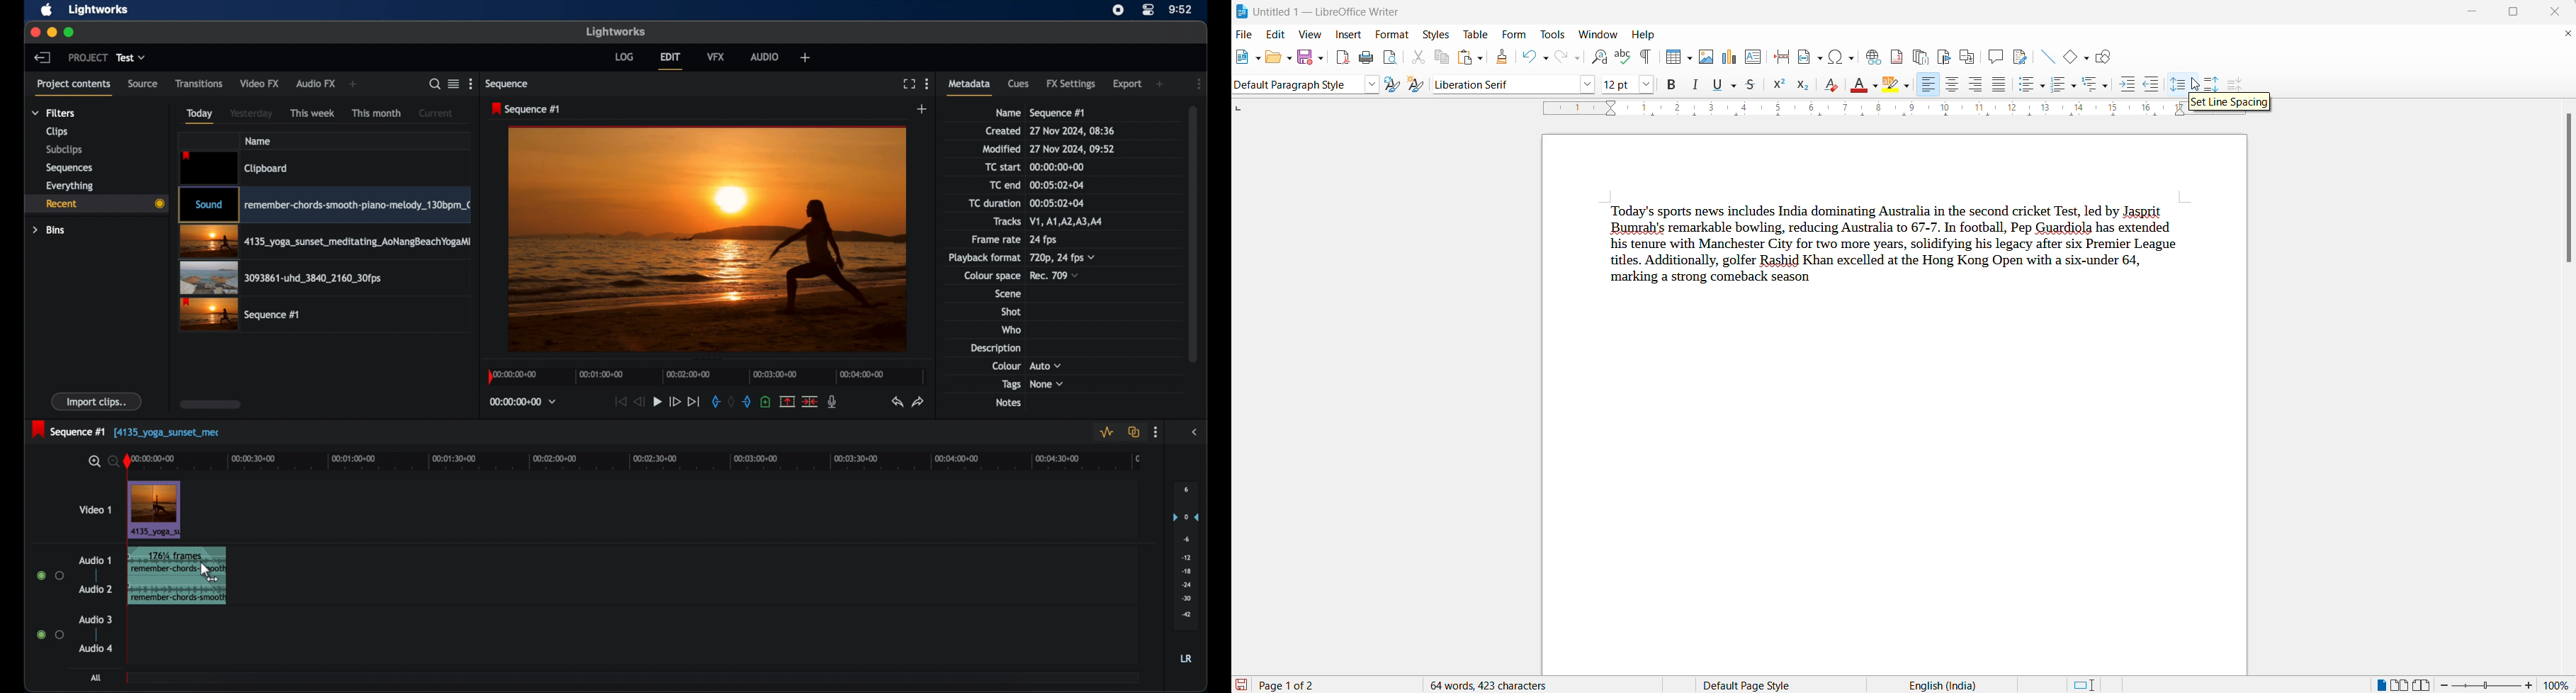 The image size is (2576, 700). I want to click on subclips, so click(64, 151).